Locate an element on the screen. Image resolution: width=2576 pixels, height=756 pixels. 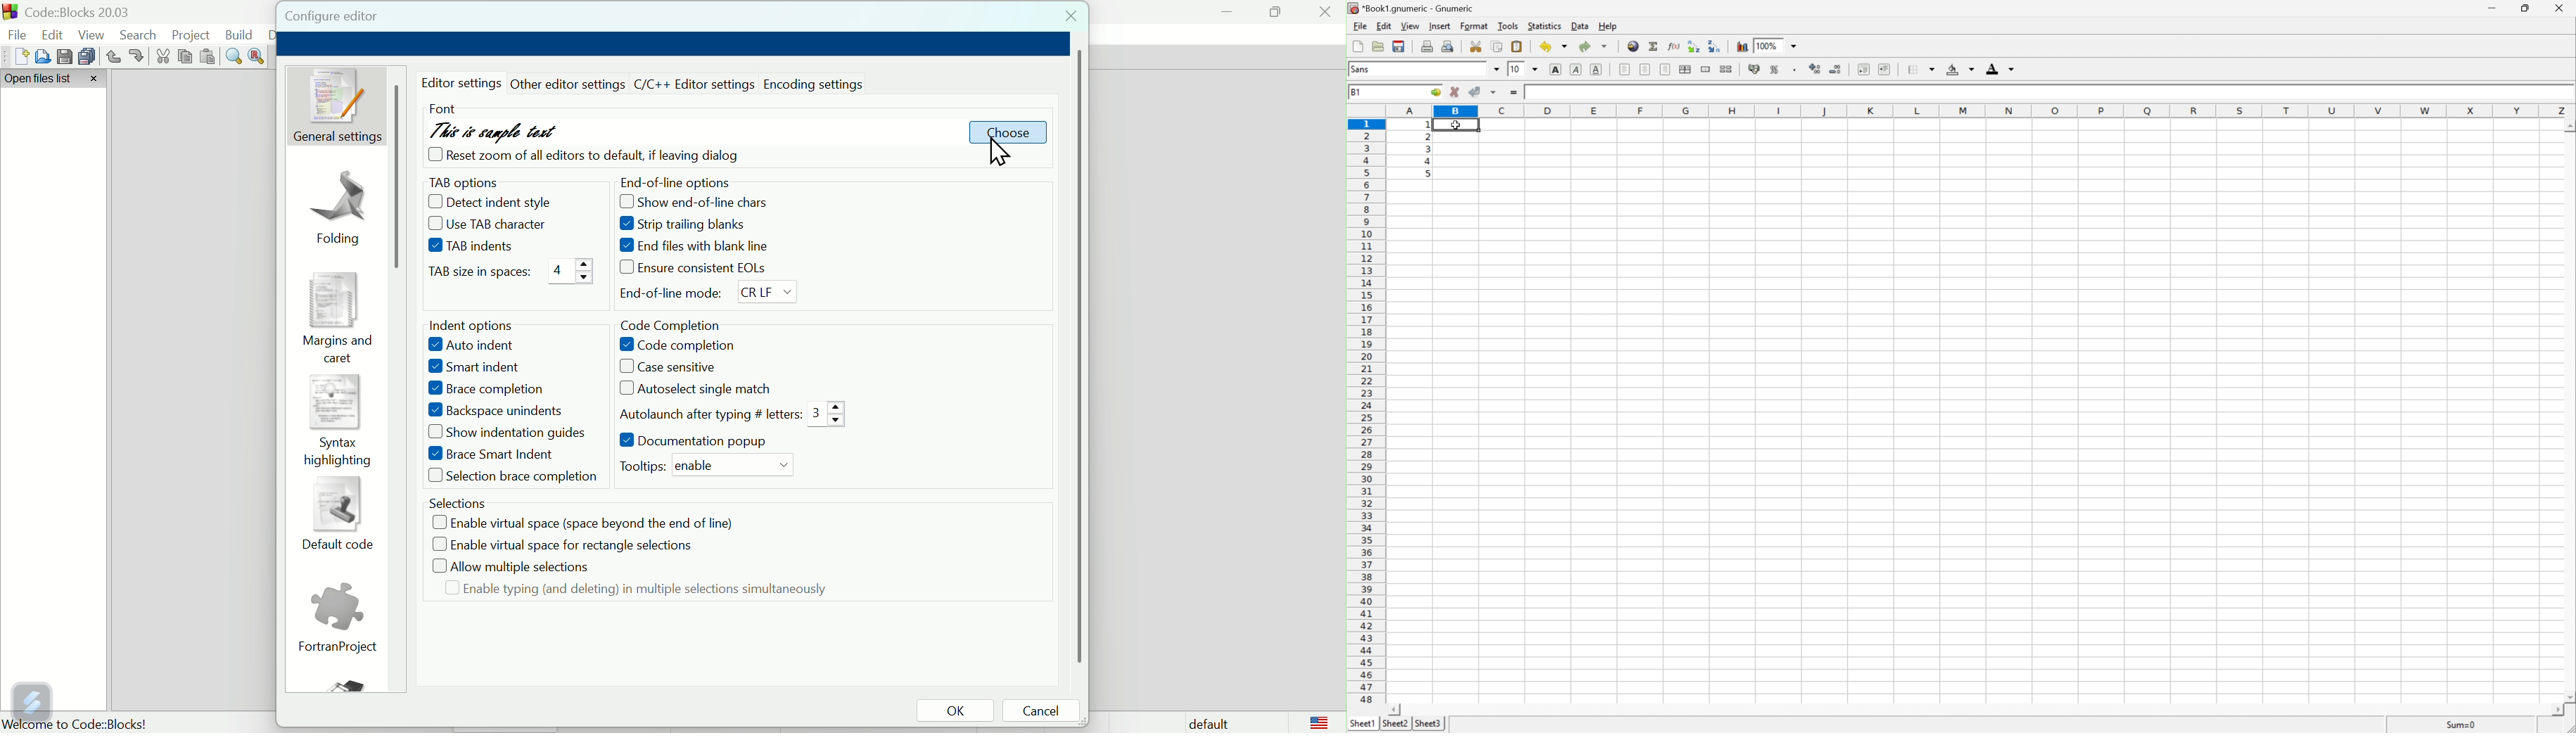
Brace Smart Indent is located at coordinates (485, 454).